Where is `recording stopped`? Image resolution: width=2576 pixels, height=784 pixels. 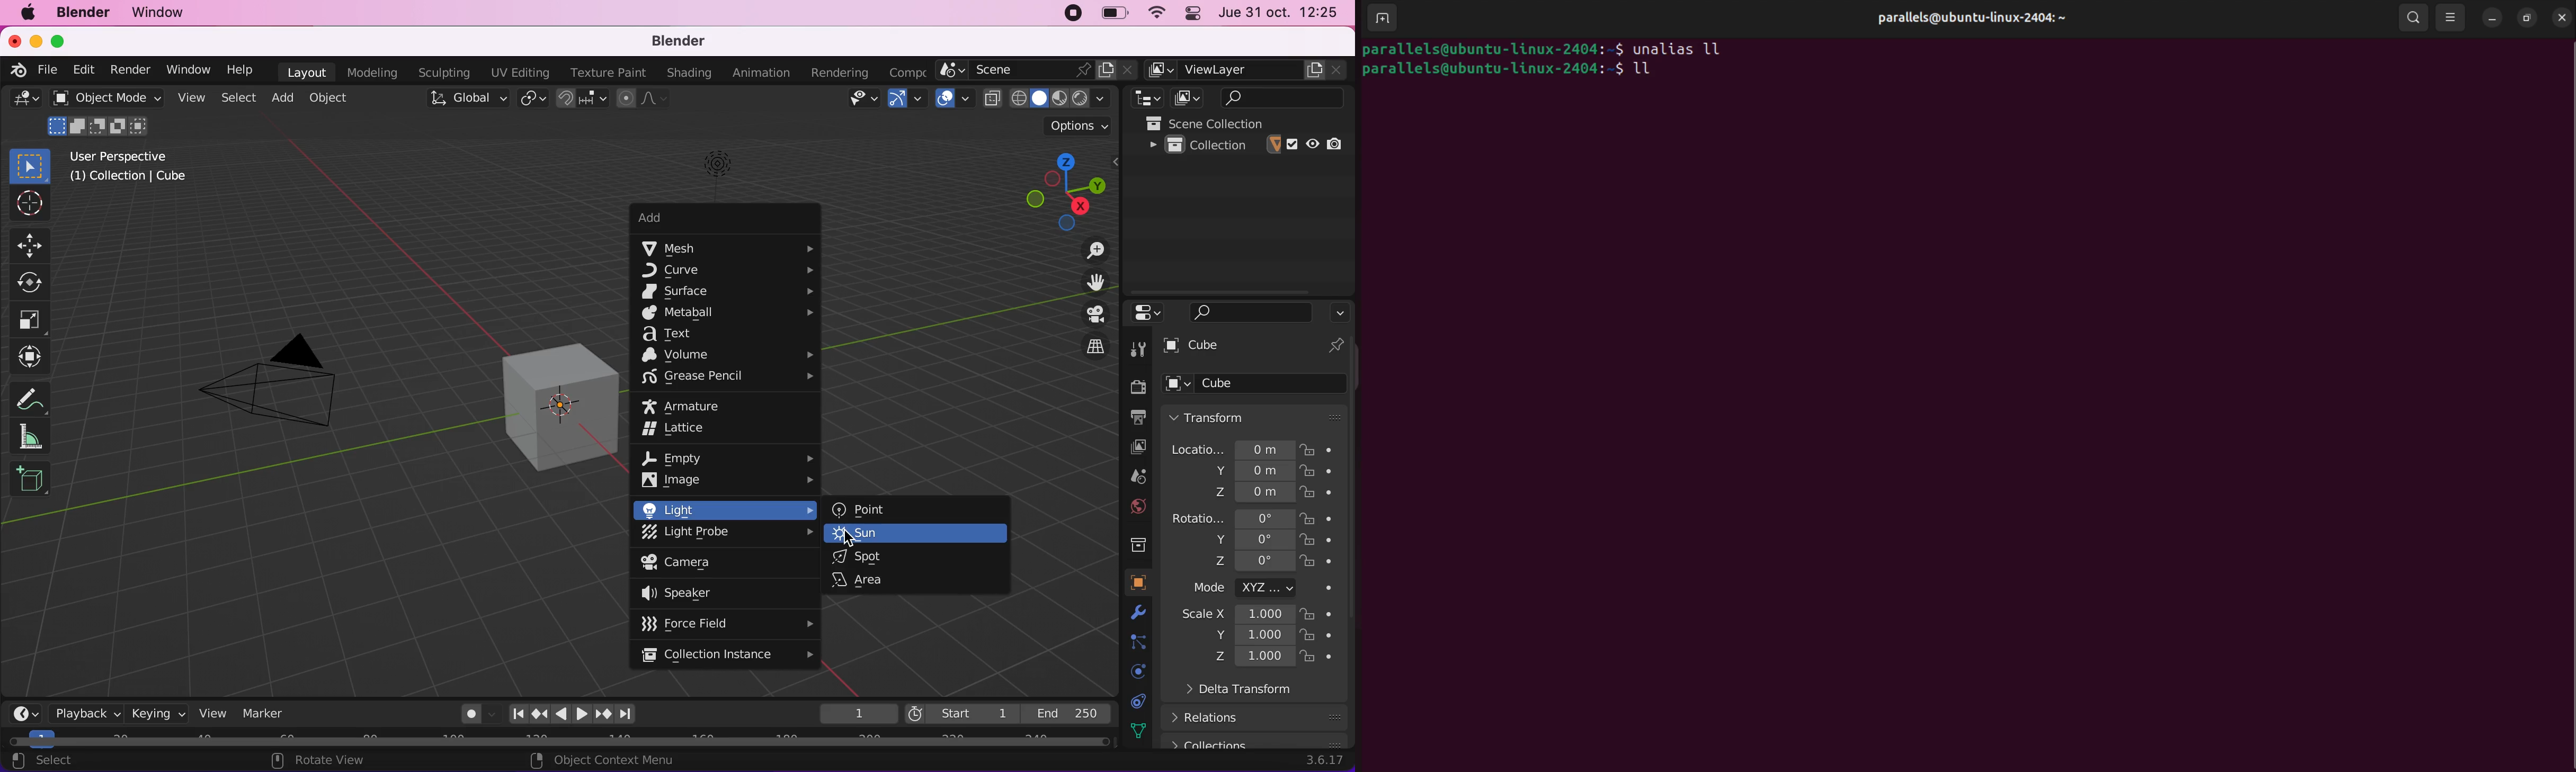 recording stopped is located at coordinates (1073, 13).